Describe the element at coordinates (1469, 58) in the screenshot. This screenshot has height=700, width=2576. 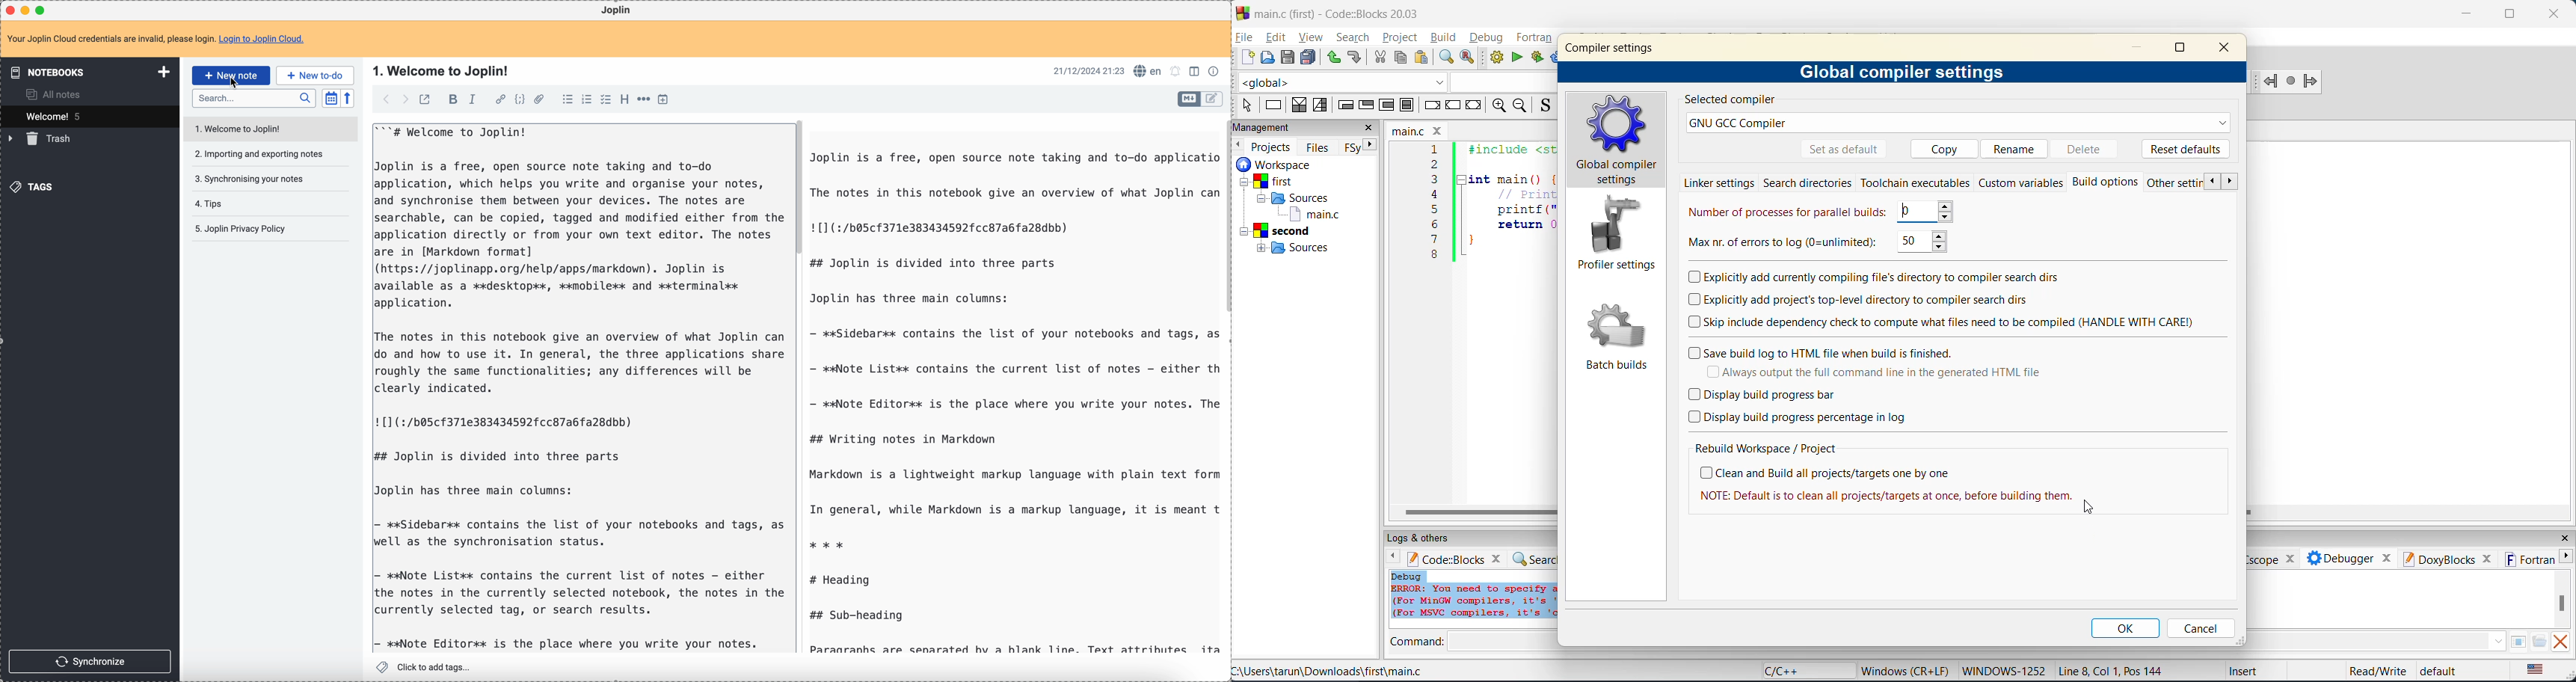
I see `replace` at that location.